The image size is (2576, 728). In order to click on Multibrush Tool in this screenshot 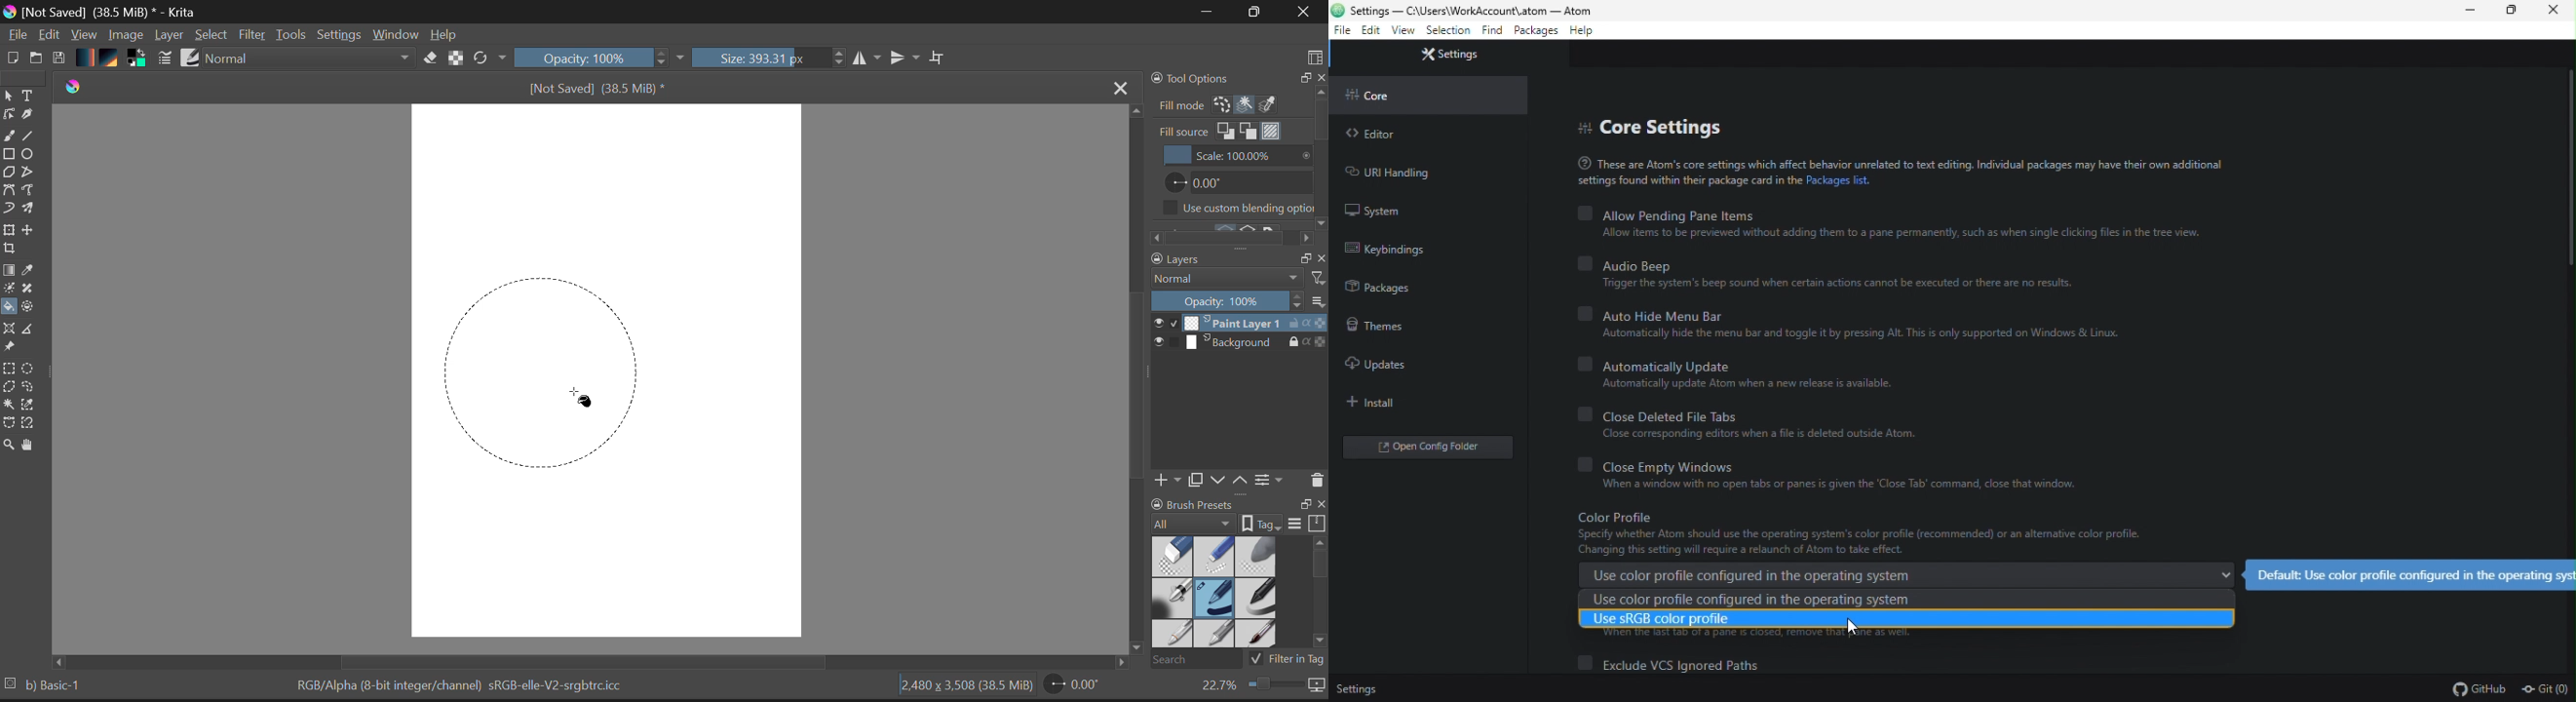, I will do `click(33, 209)`.